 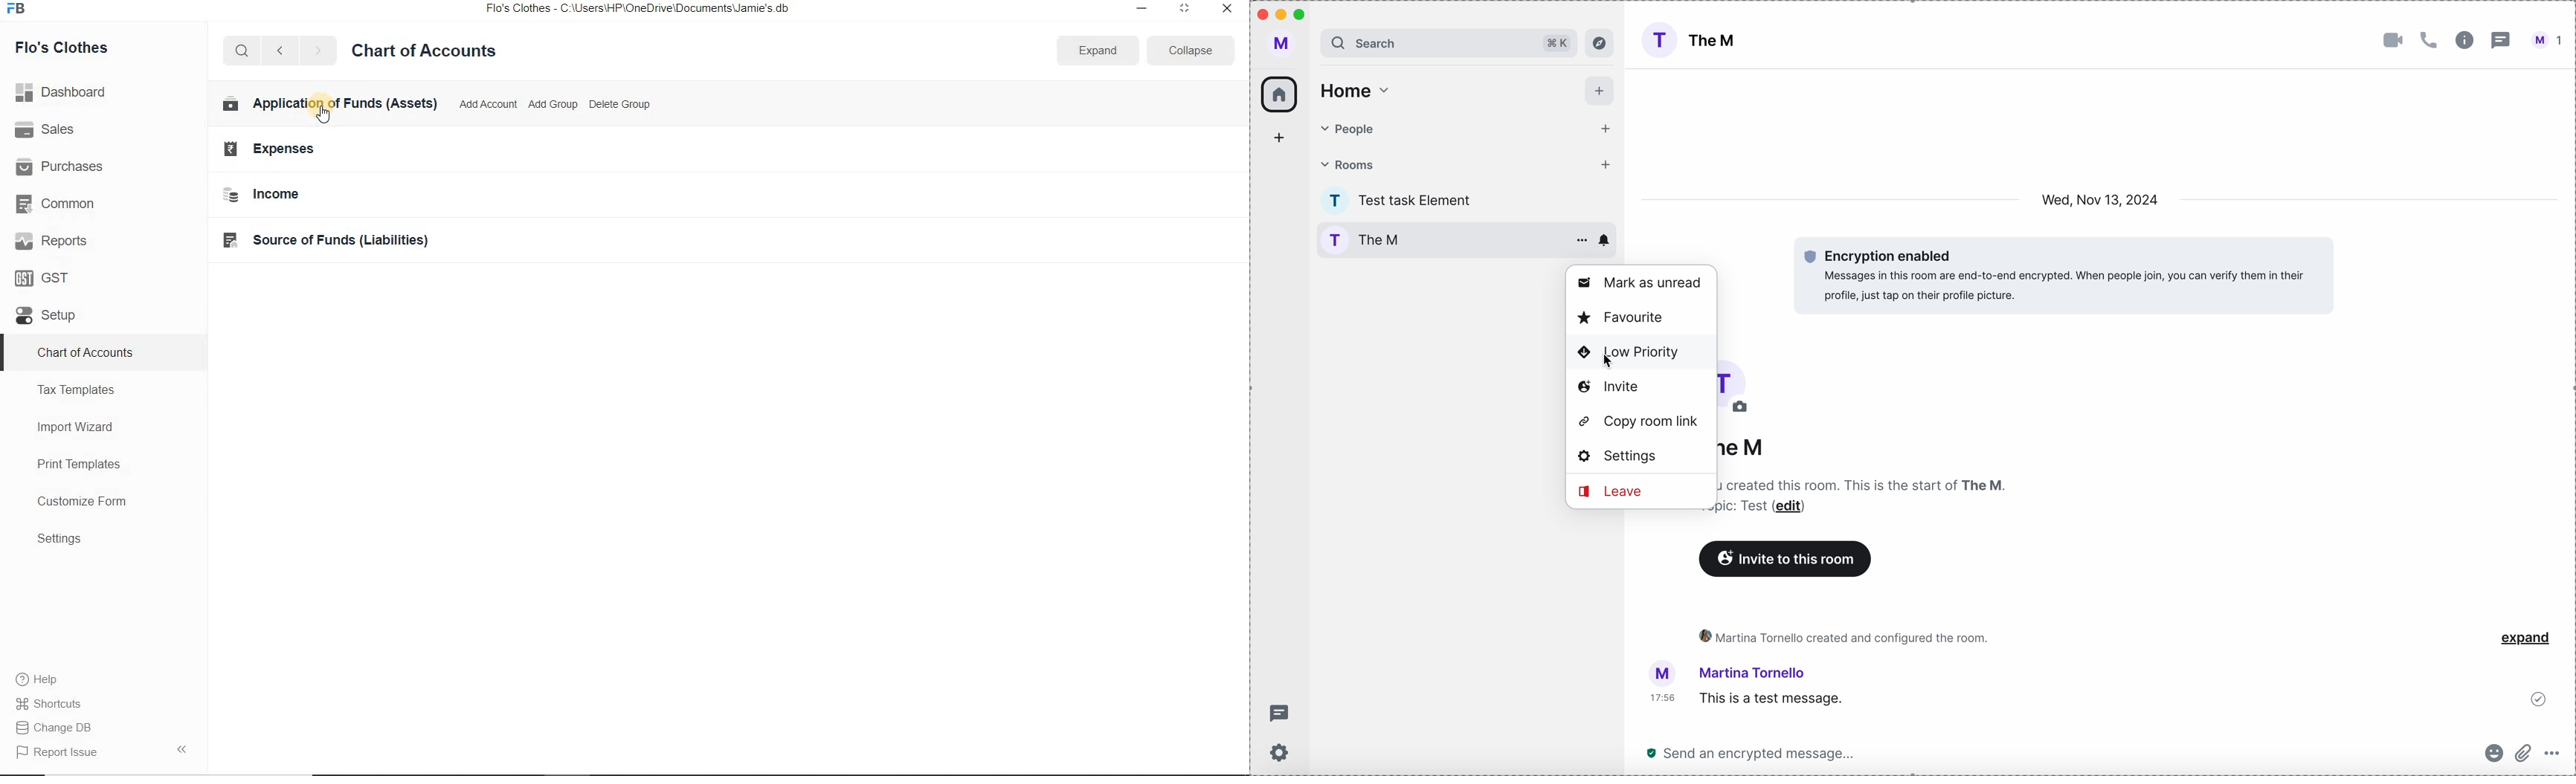 I want to click on Chart of Accounts, so click(x=432, y=49).